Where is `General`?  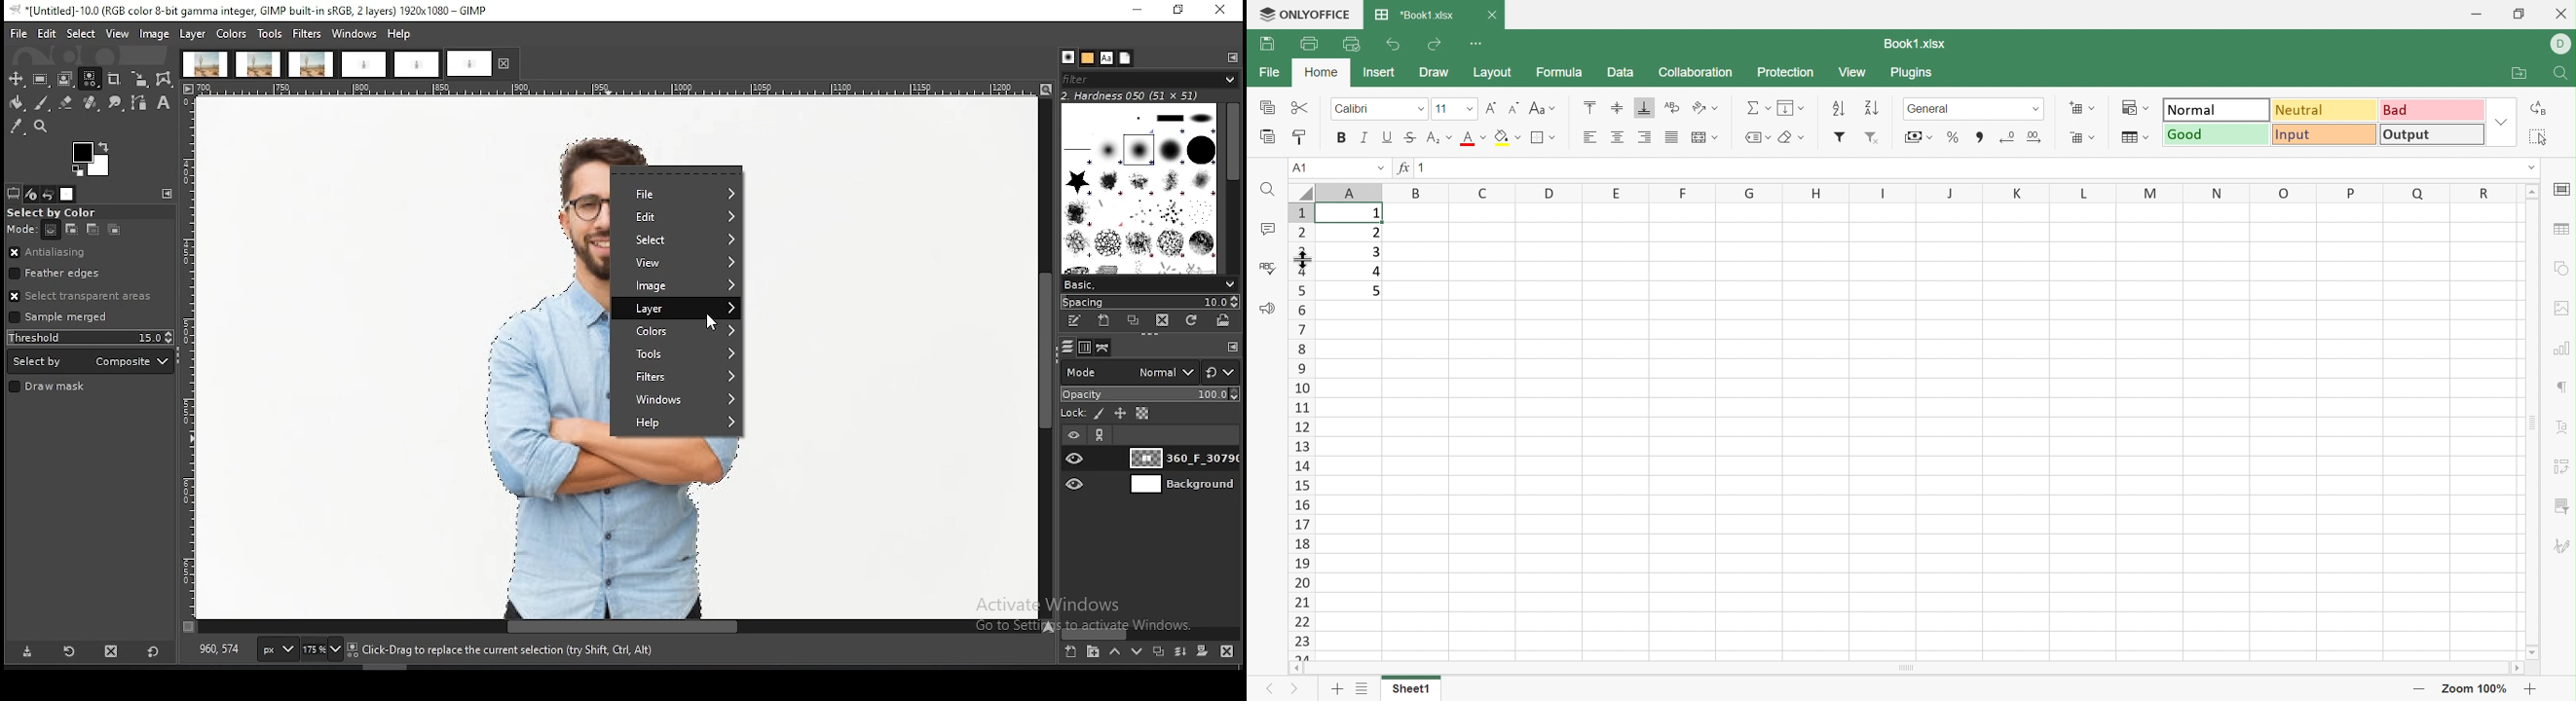 General is located at coordinates (1927, 108).